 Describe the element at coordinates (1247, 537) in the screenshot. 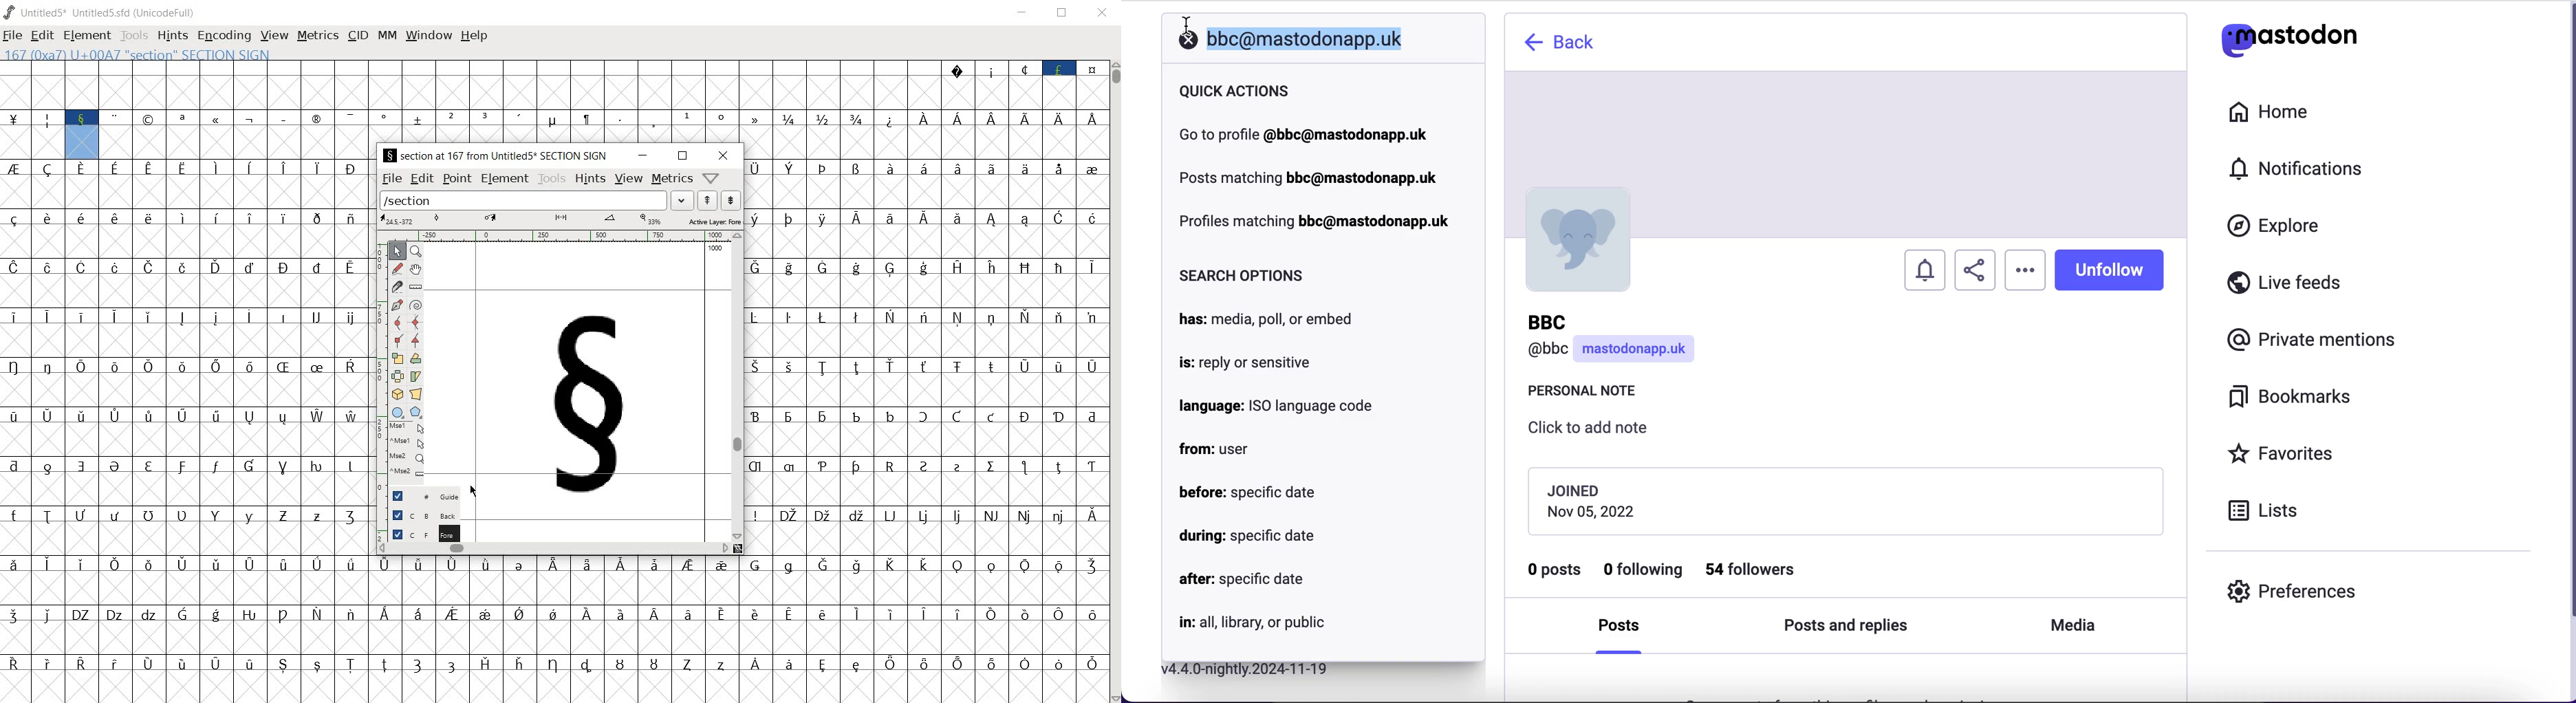

I see `during: specific date` at that location.